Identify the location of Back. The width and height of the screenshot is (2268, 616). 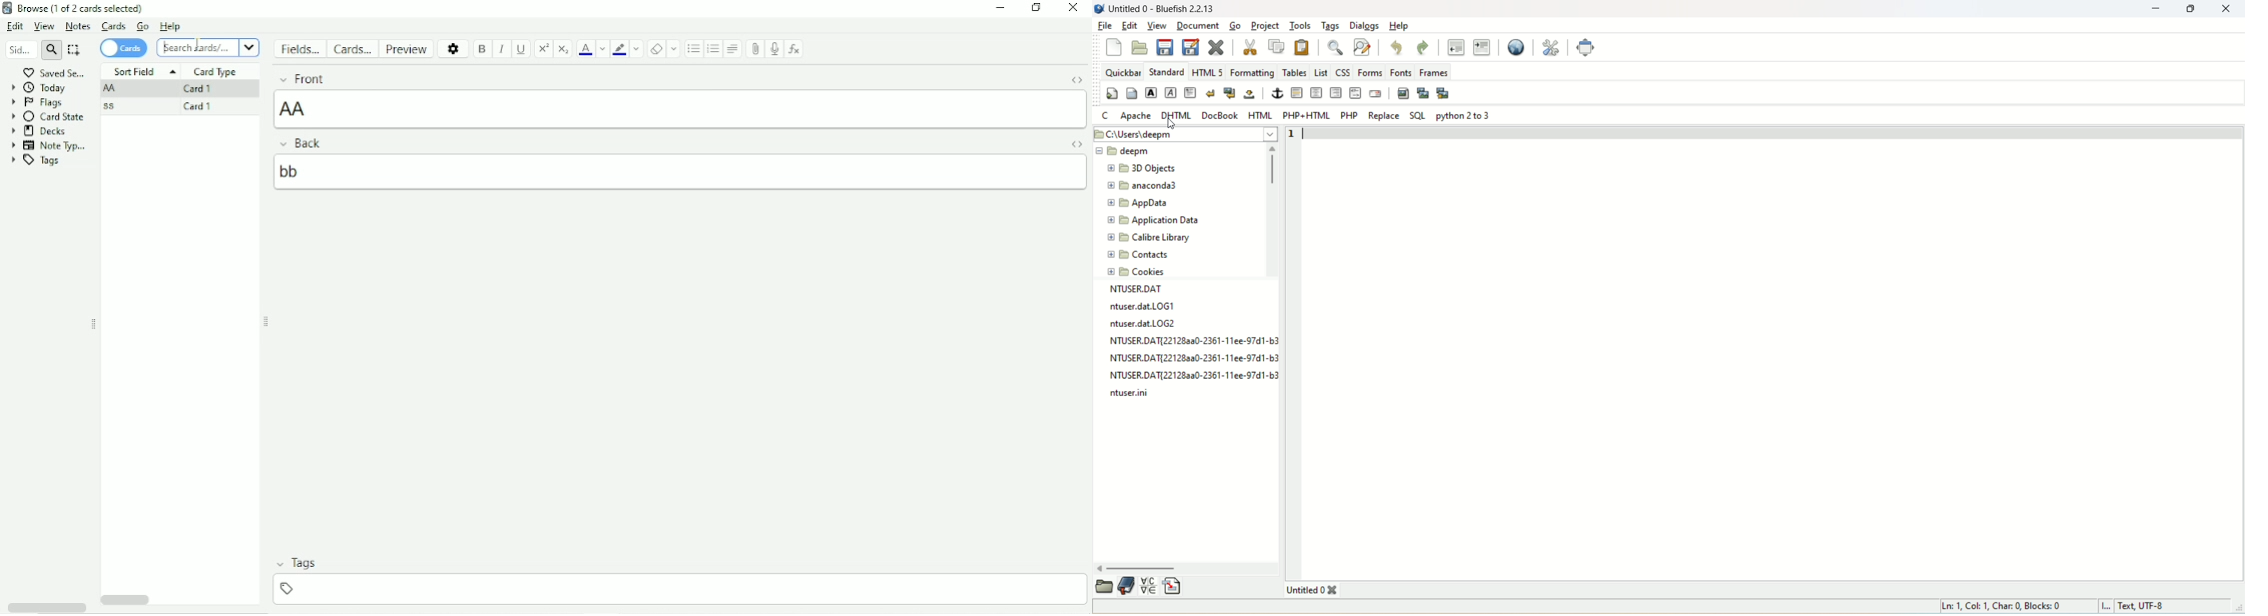
(658, 143).